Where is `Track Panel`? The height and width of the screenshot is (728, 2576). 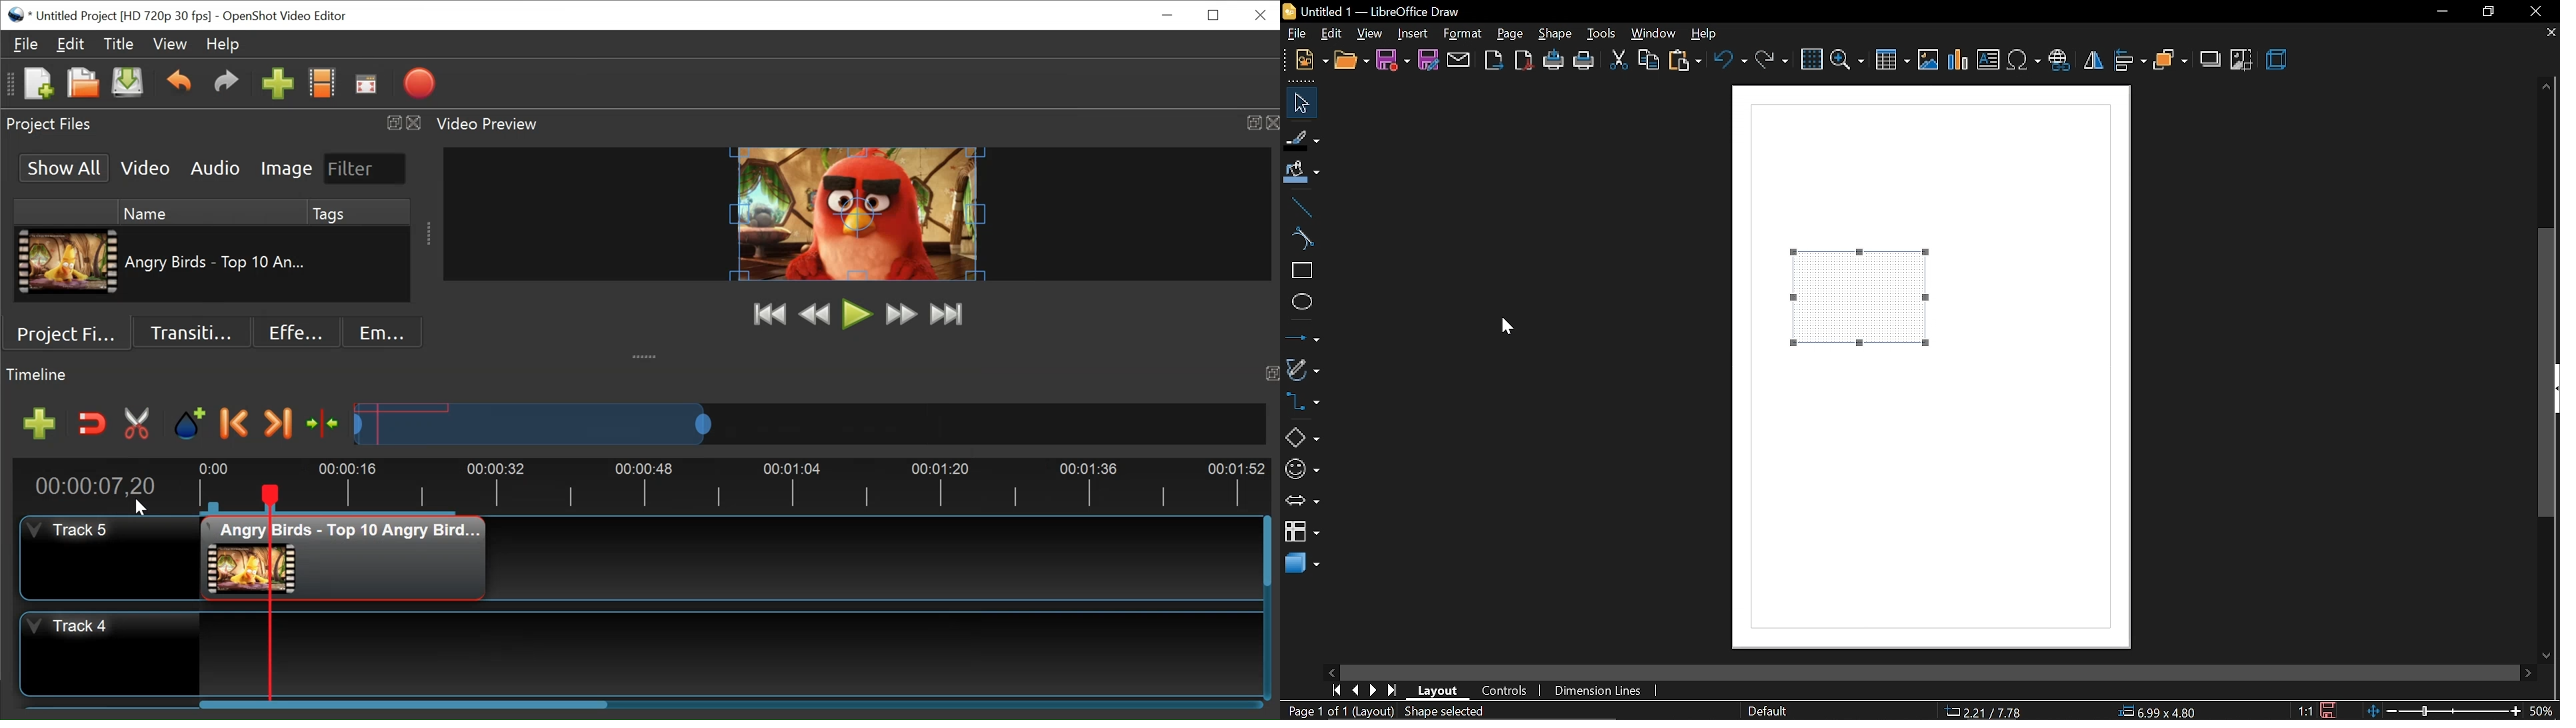
Track Panel is located at coordinates (721, 655).